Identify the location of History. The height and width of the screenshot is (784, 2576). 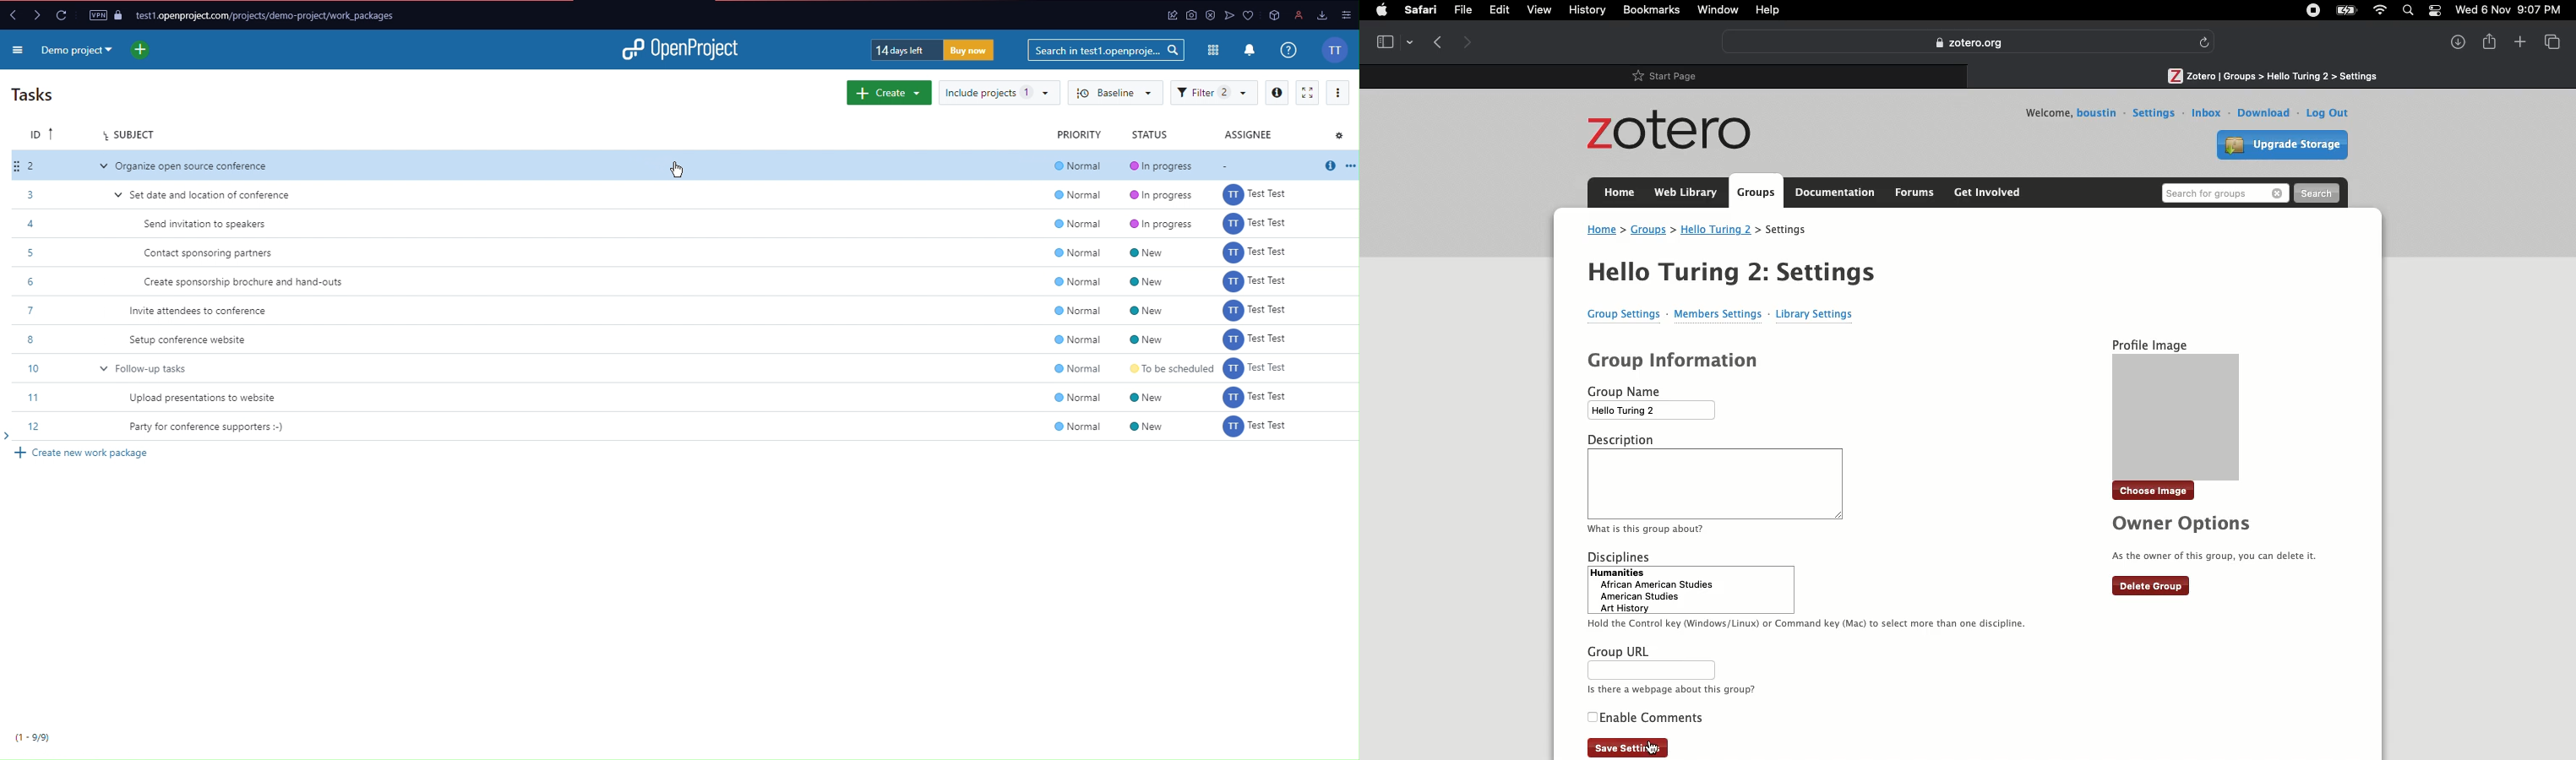
(1587, 11).